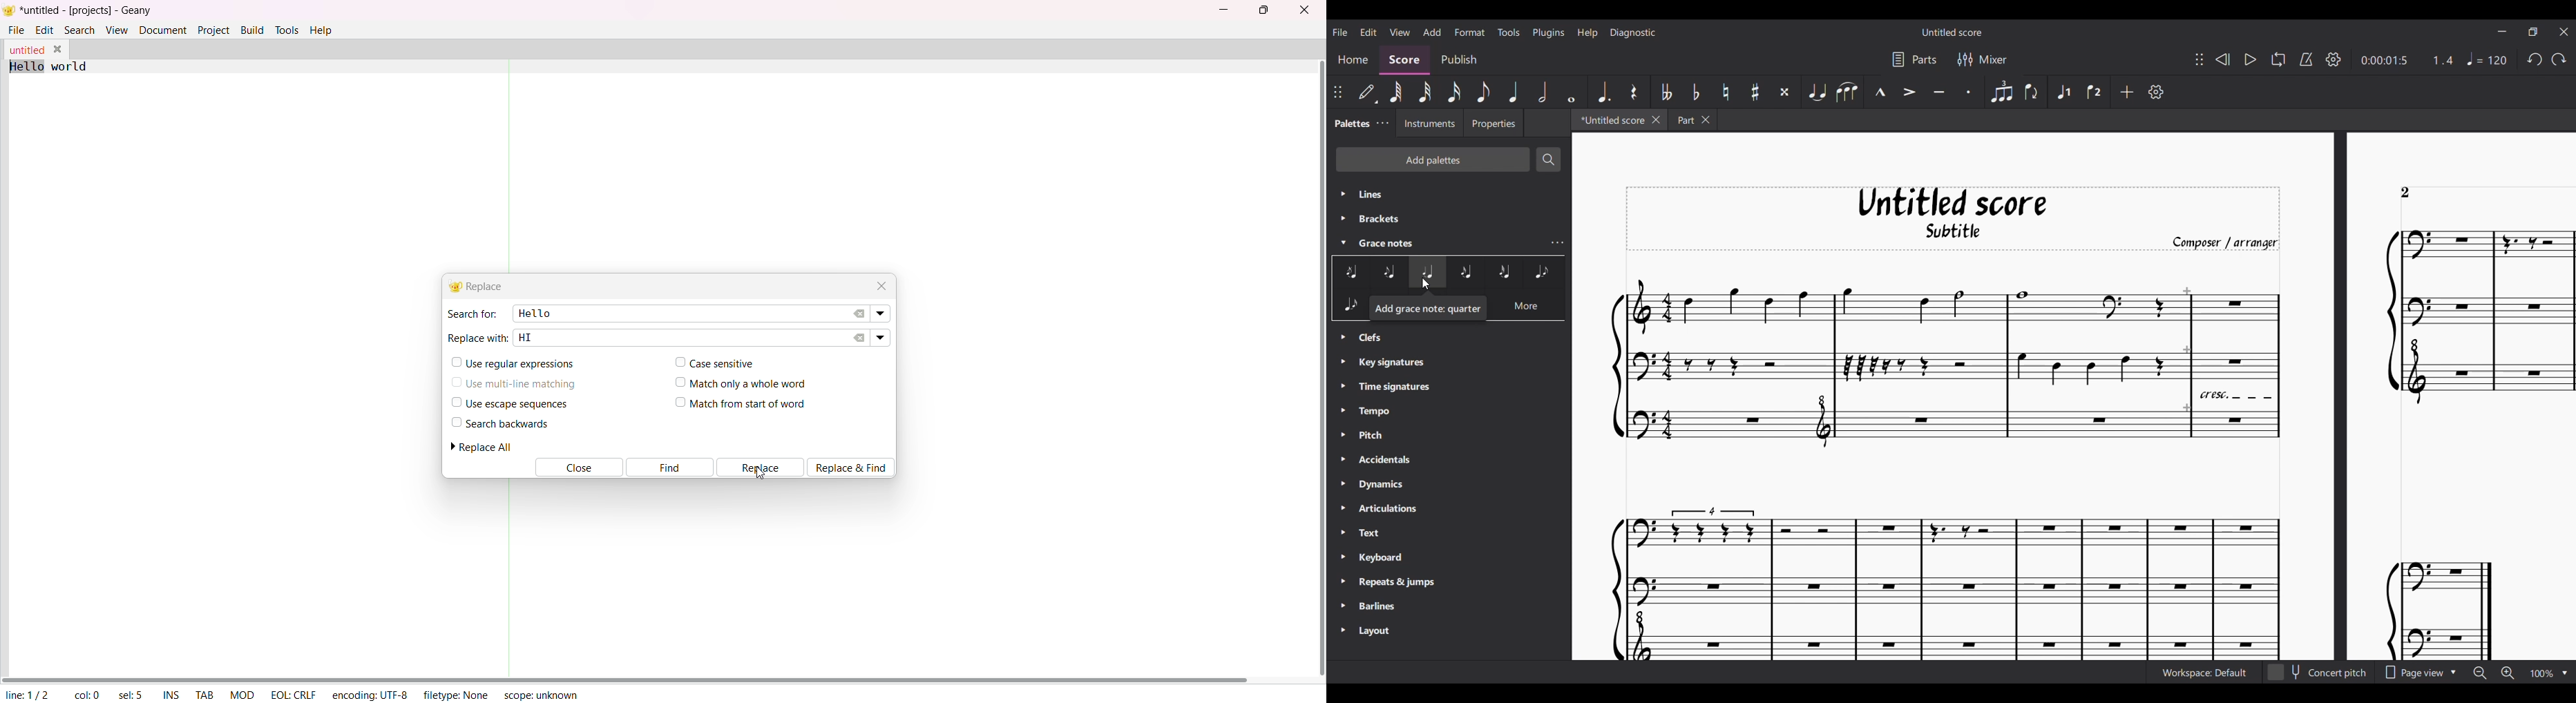 This screenshot has height=728, width=2576. What do you see at coordinates (2306, 59) in the screenshot?
I see `Metronome` at bounding box center [2306, 59].